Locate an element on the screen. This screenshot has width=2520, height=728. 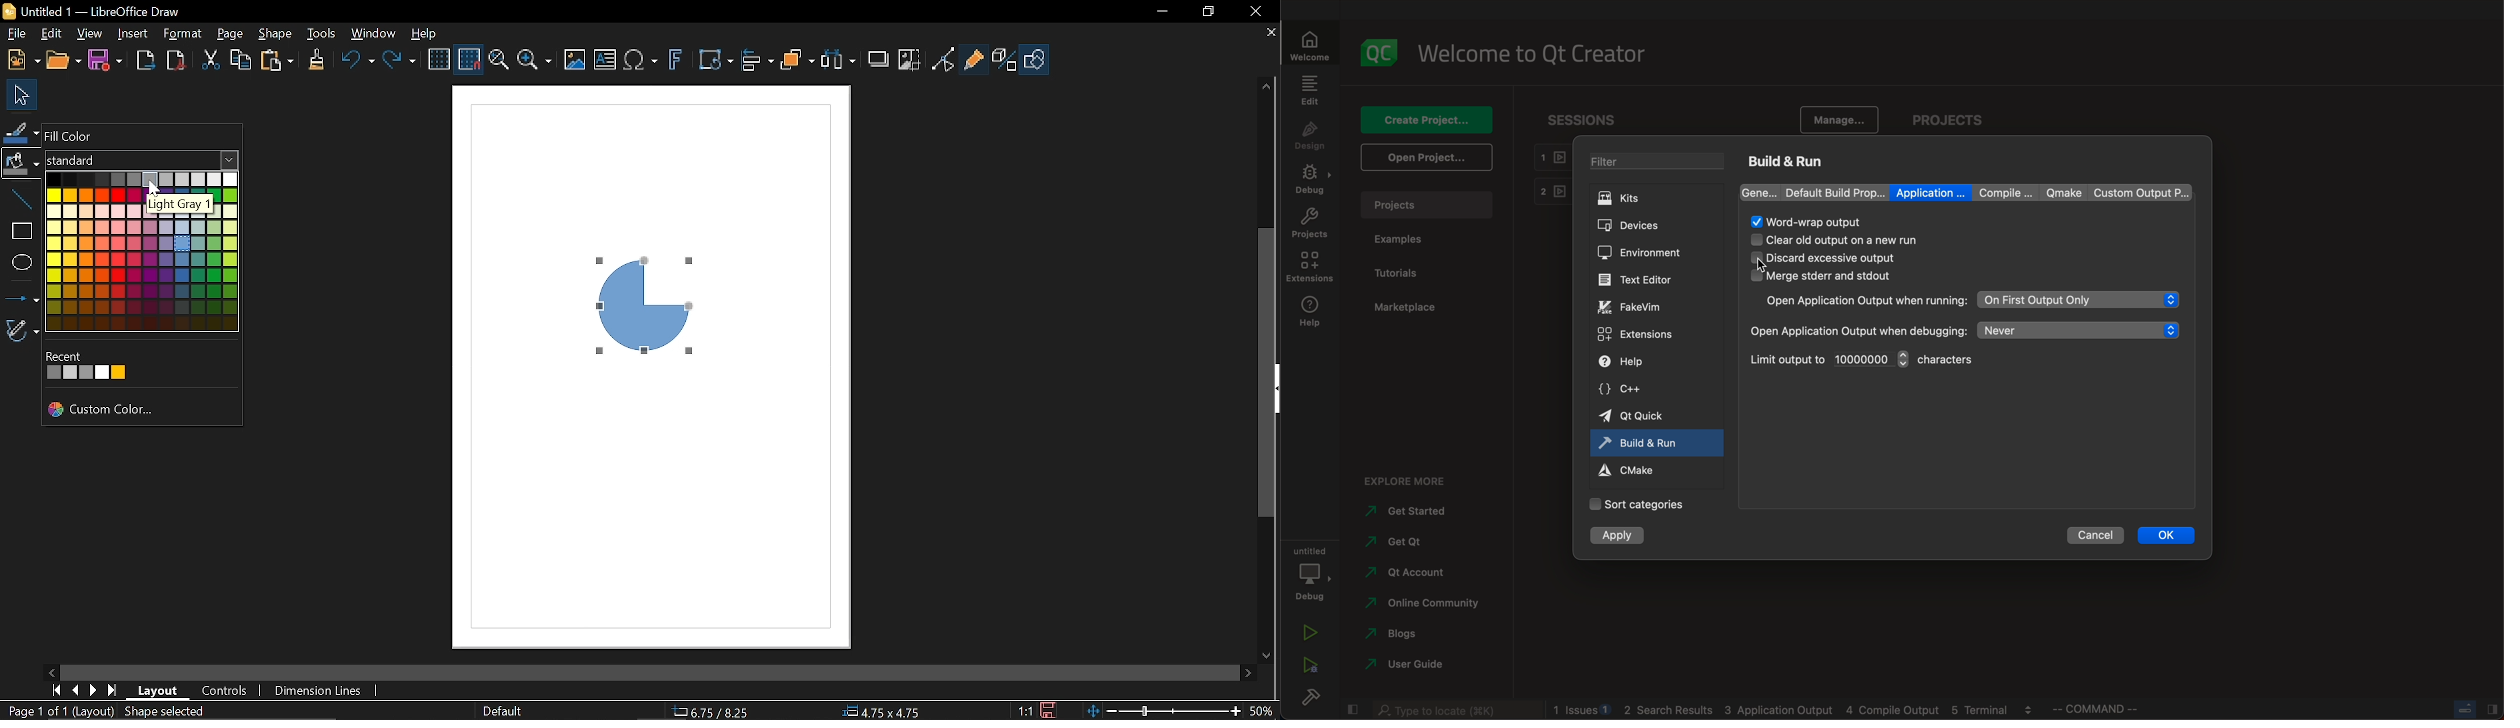
Insert equation is located at coordinates (641, 62).